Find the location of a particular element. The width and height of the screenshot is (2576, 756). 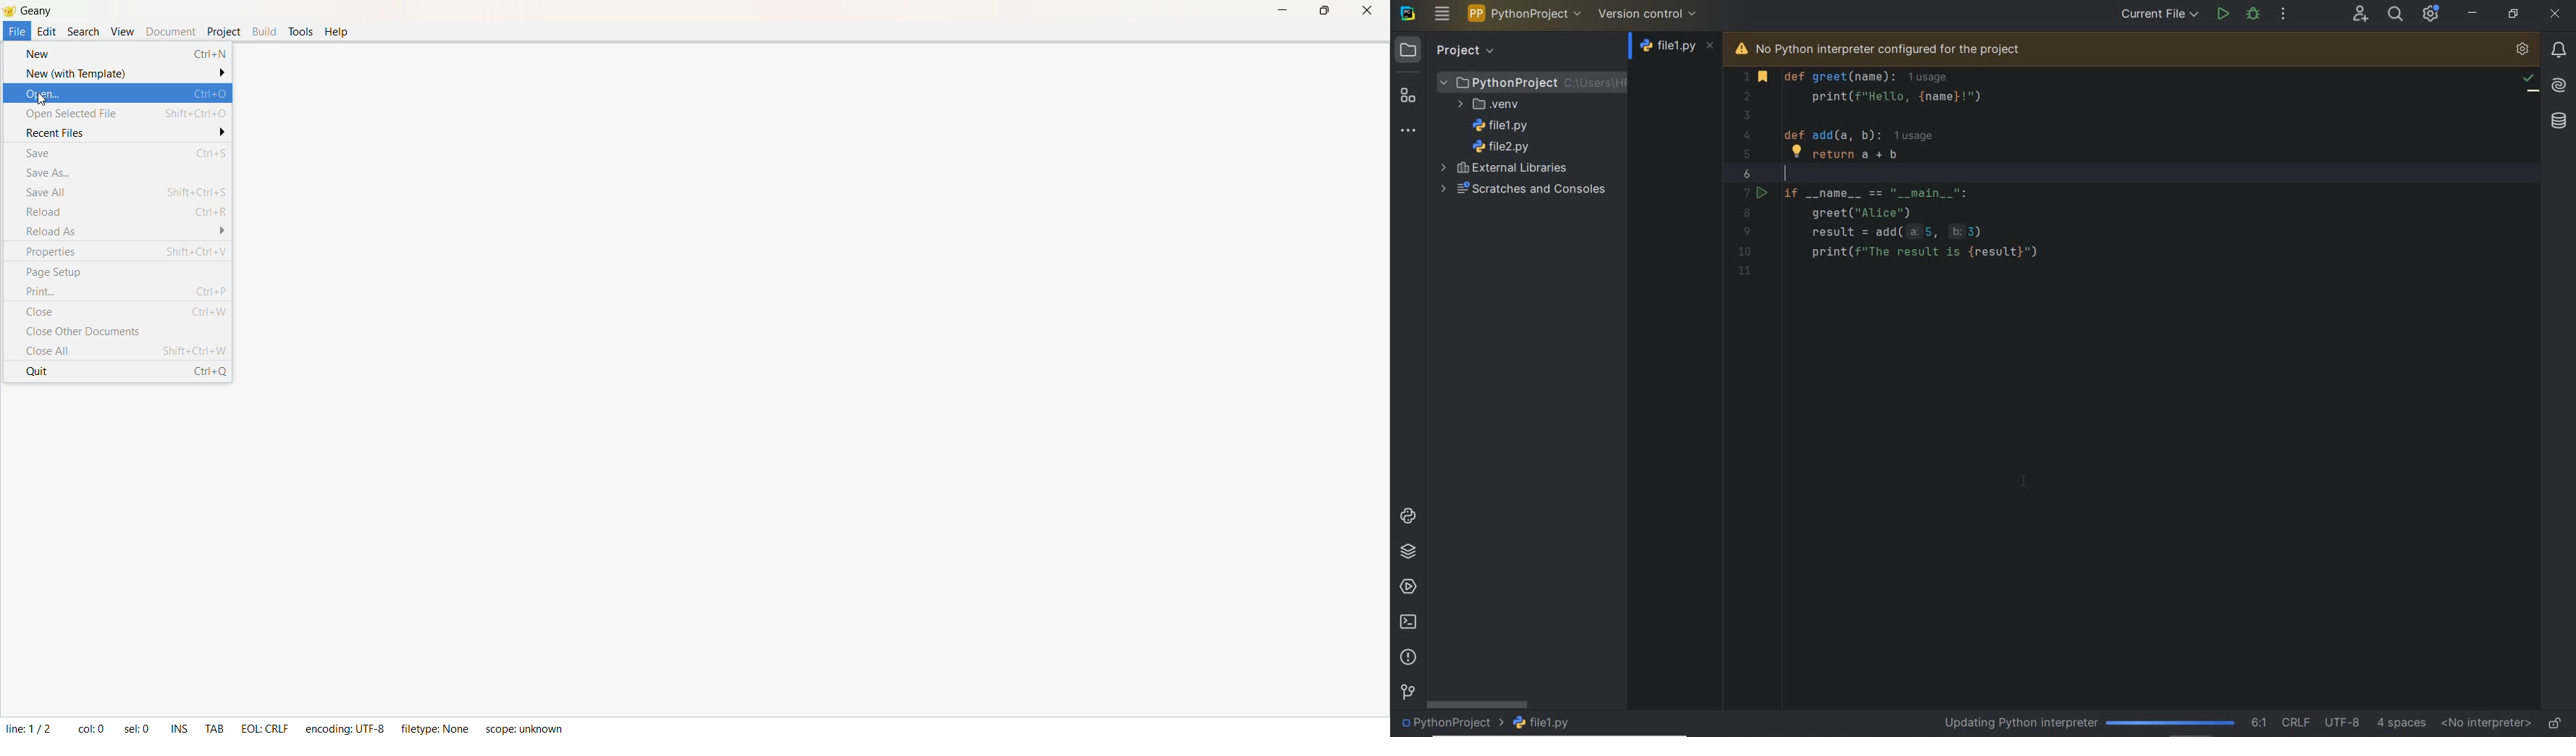

RESTORE DOWN is located at coordinates (2513, 13).